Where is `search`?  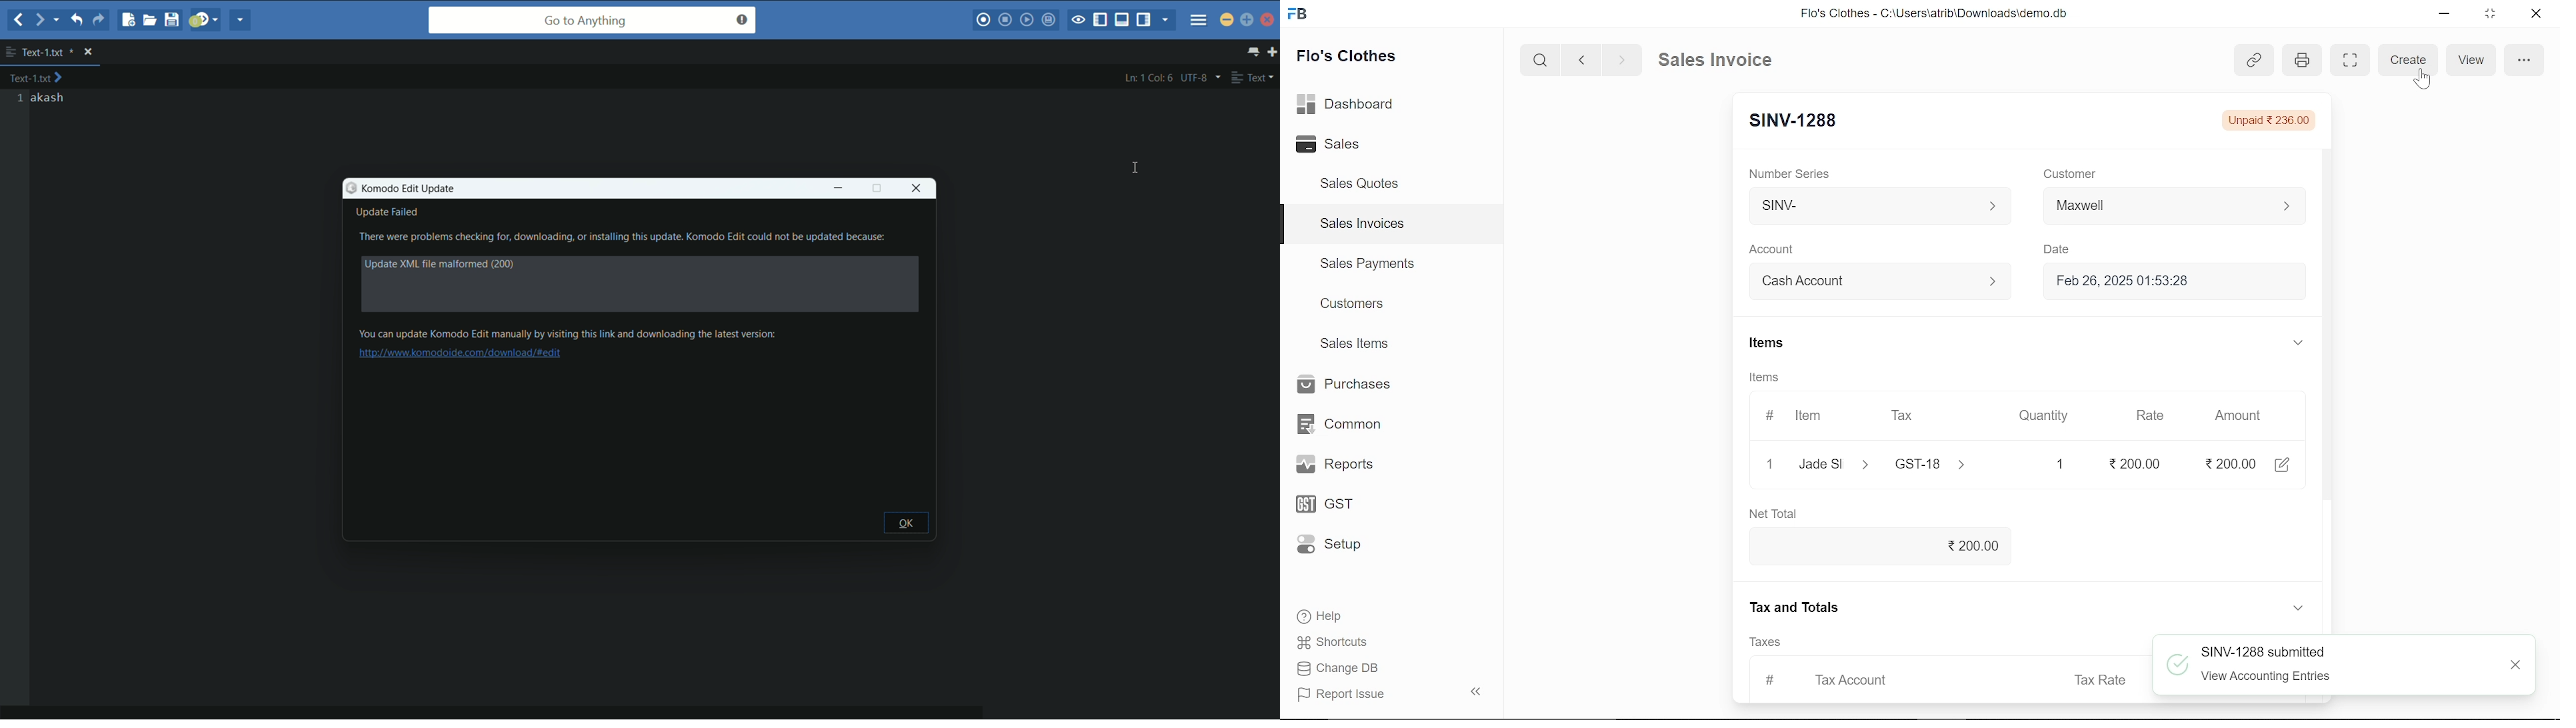
search is located at coordinates (1542, 59).